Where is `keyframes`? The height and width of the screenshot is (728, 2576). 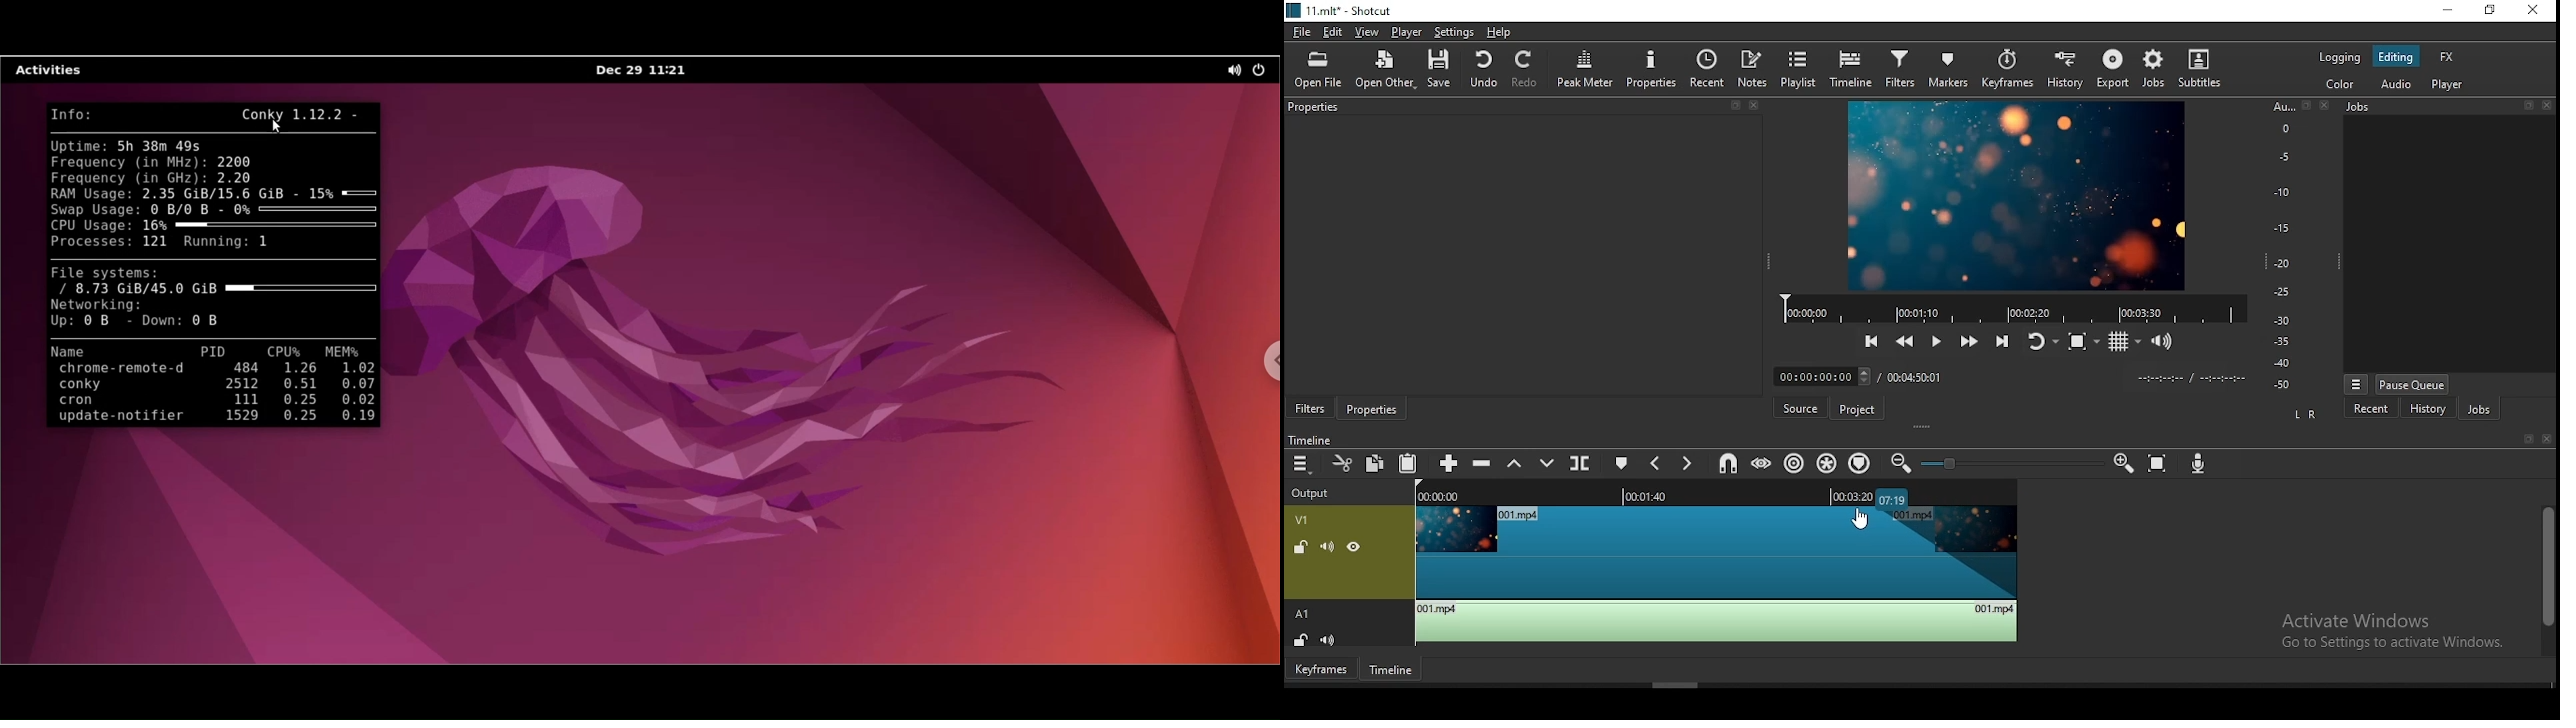
keyframes is located at coordinates (1322, 672).